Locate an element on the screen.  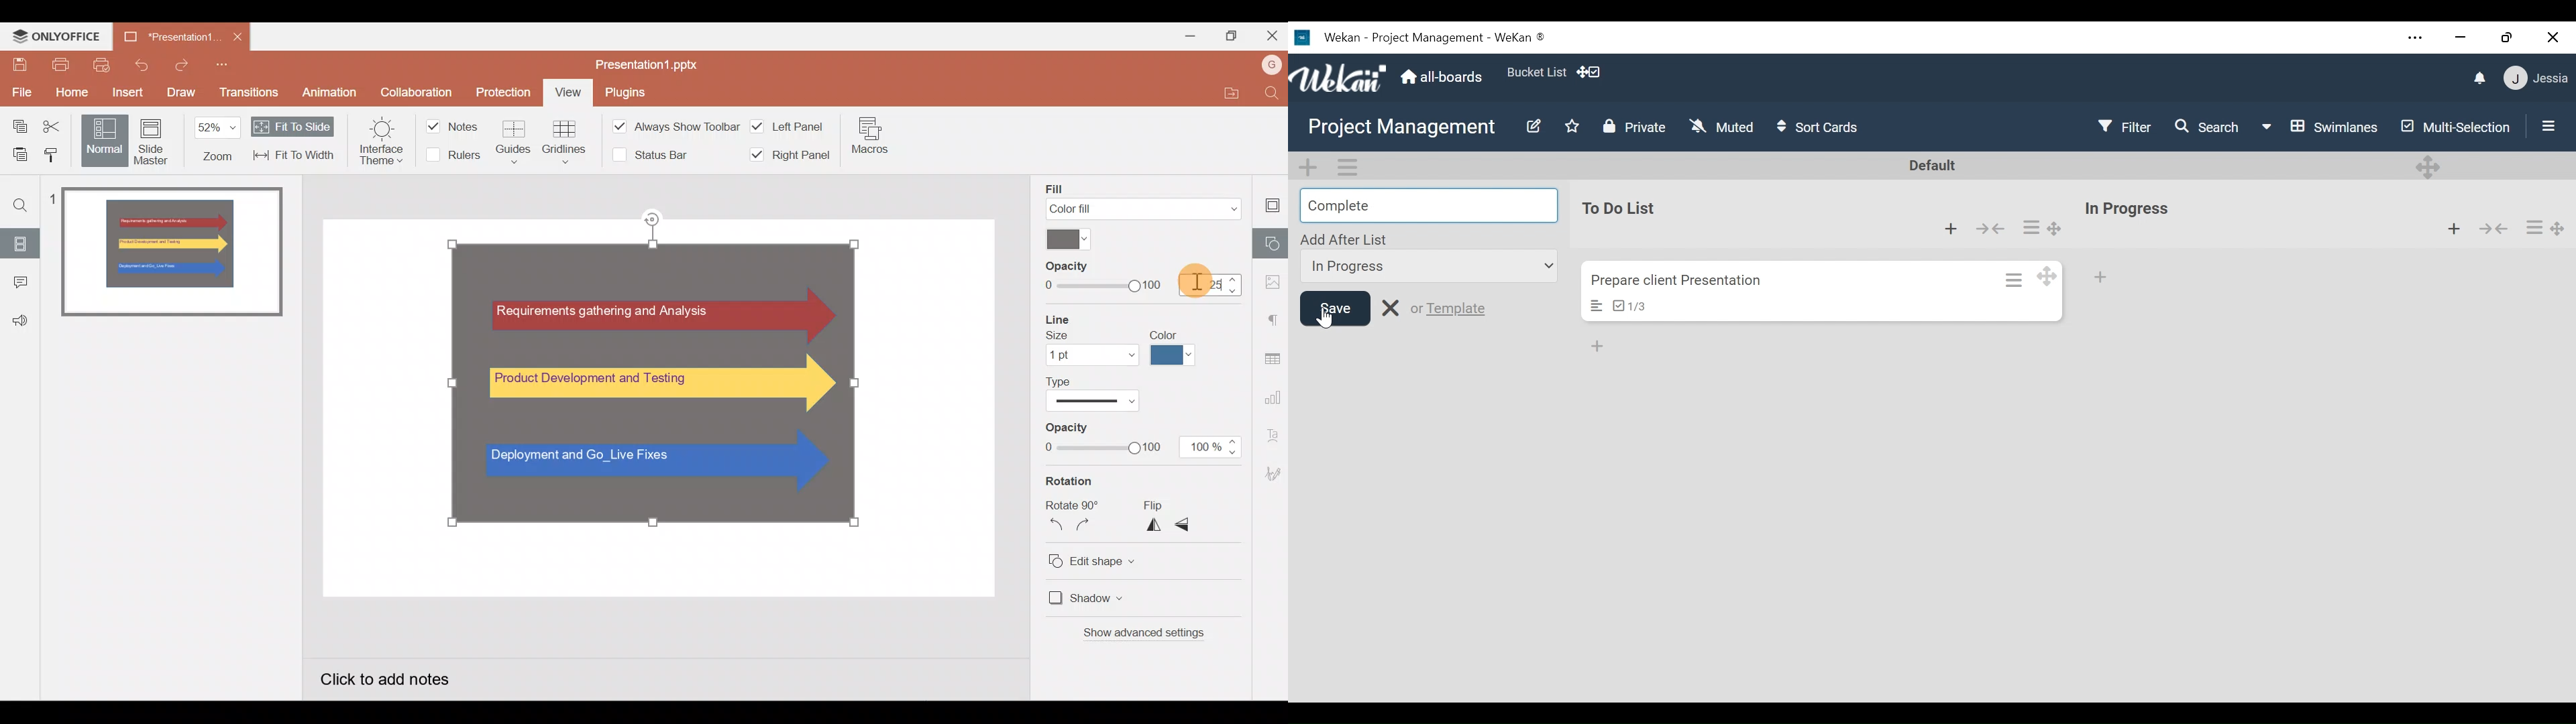
Minimize is located at coordinates (1188, 38).